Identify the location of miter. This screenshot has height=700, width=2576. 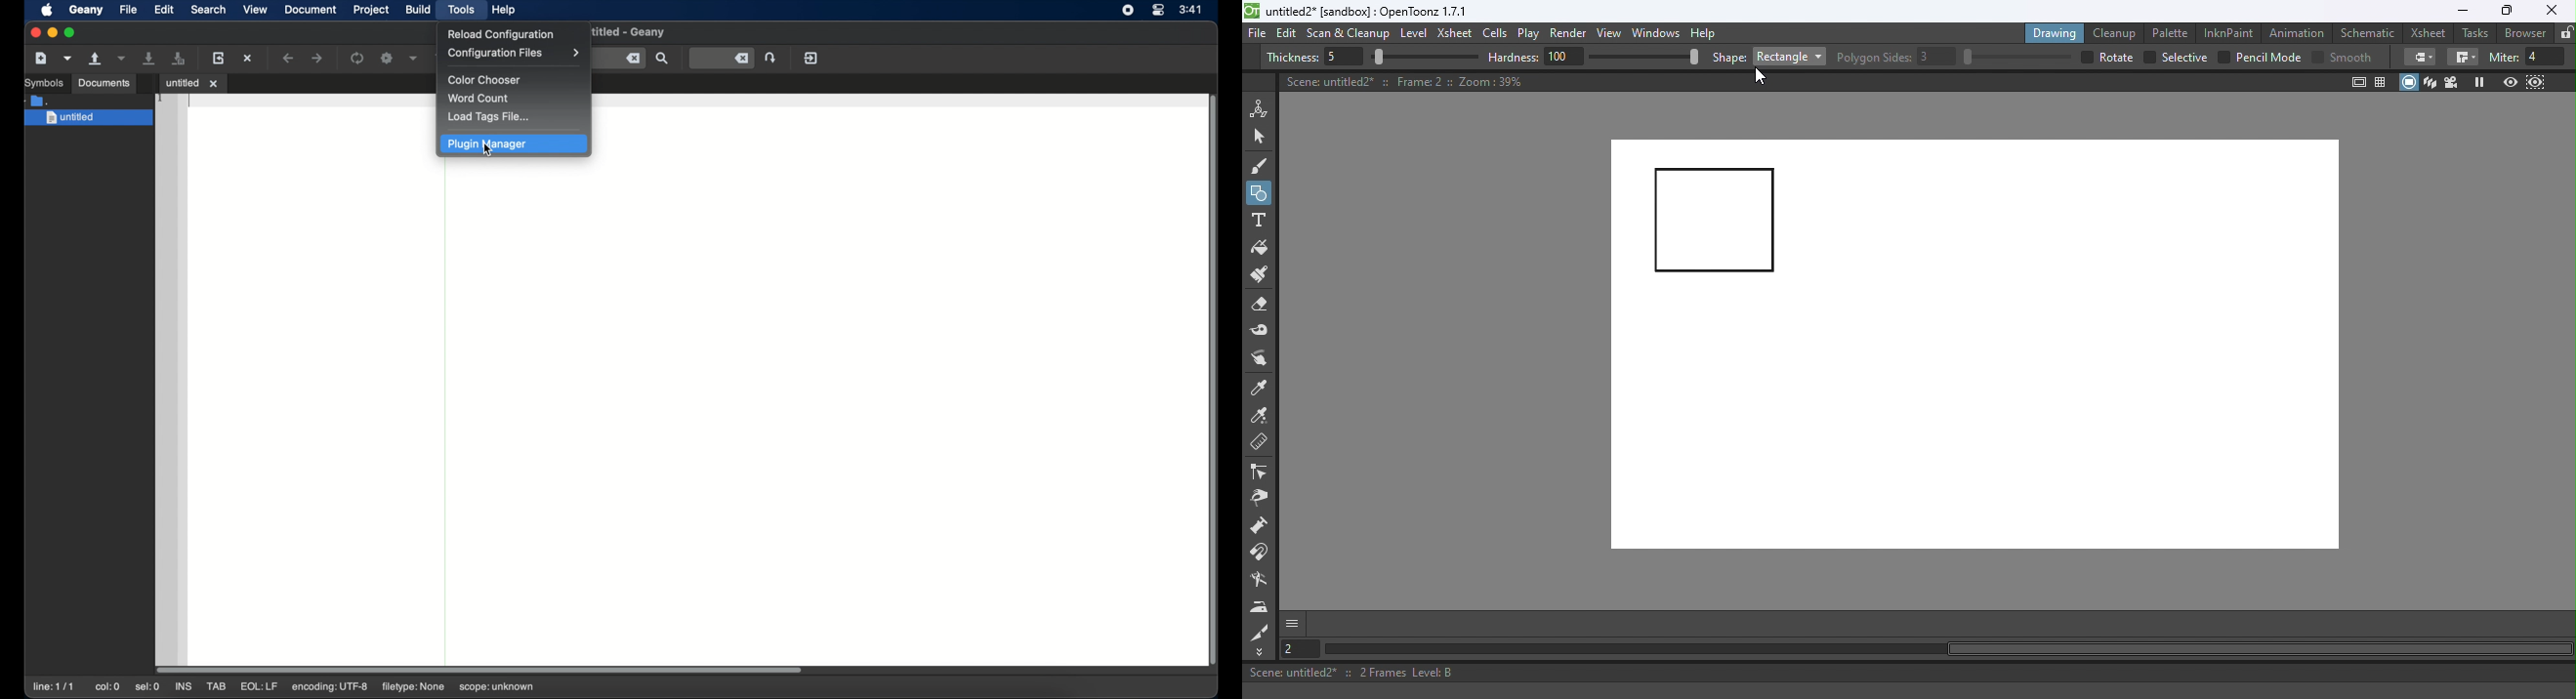
(2503, 57).